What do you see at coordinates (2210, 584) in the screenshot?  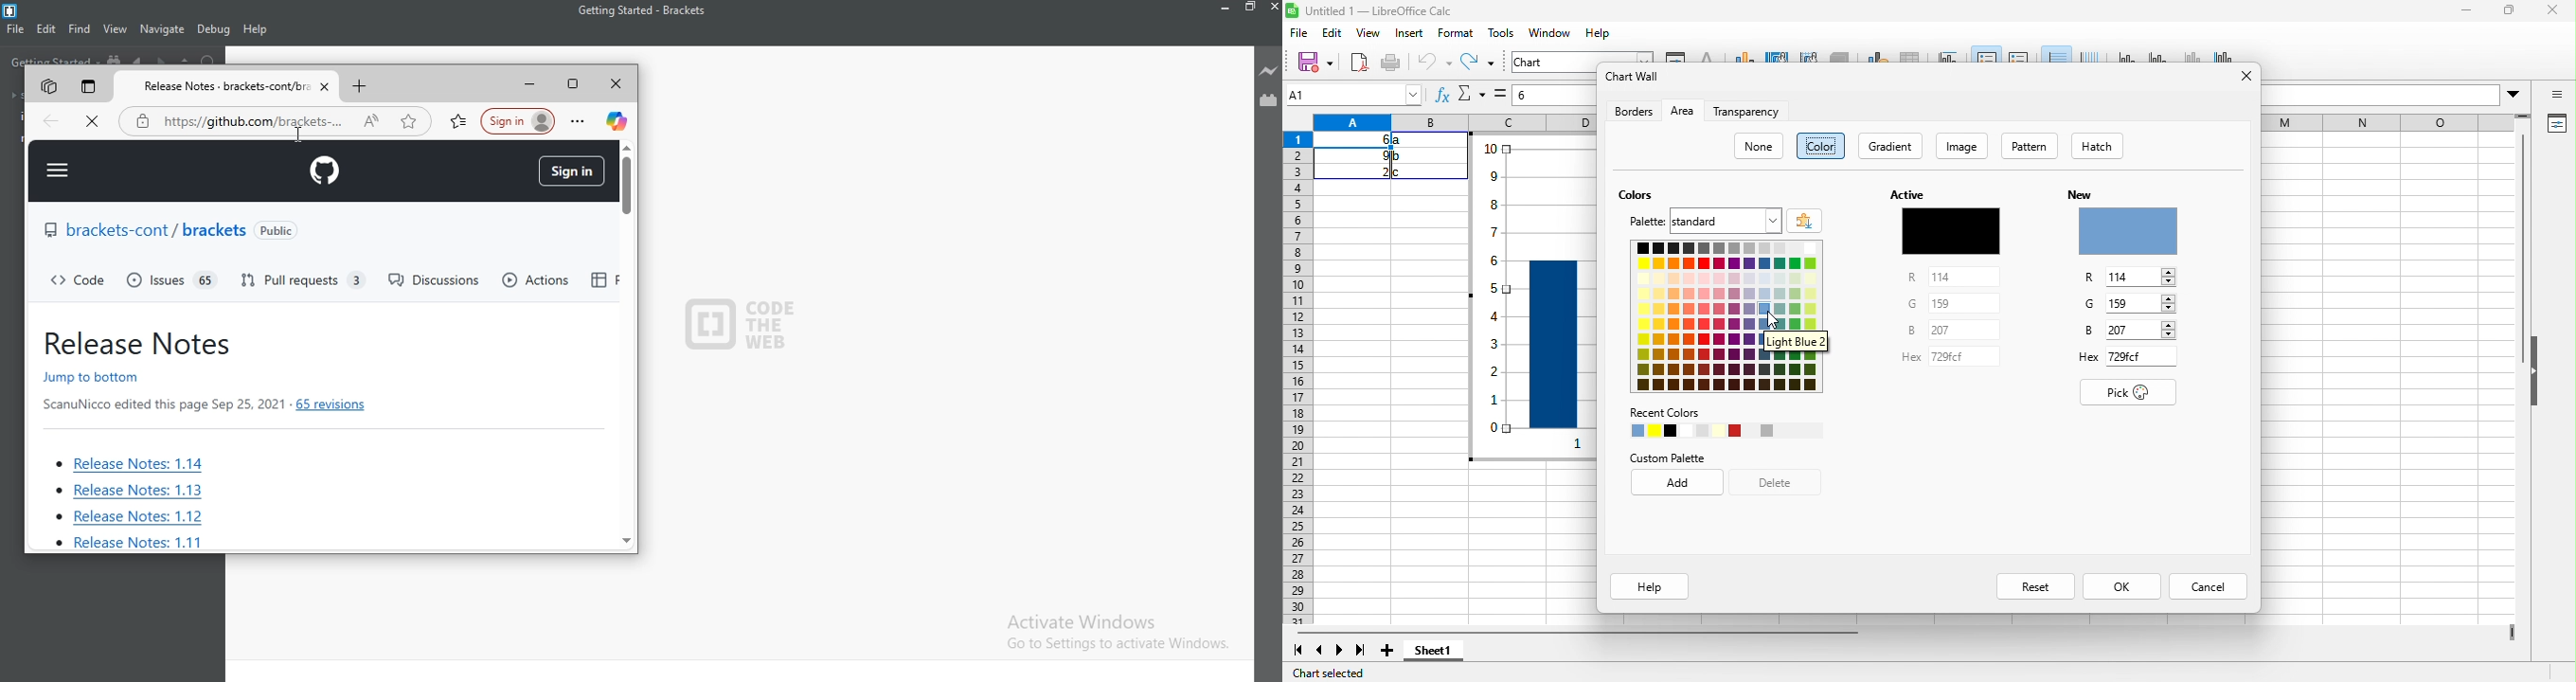 I see `cancel` at bounding box center [2210, 584].